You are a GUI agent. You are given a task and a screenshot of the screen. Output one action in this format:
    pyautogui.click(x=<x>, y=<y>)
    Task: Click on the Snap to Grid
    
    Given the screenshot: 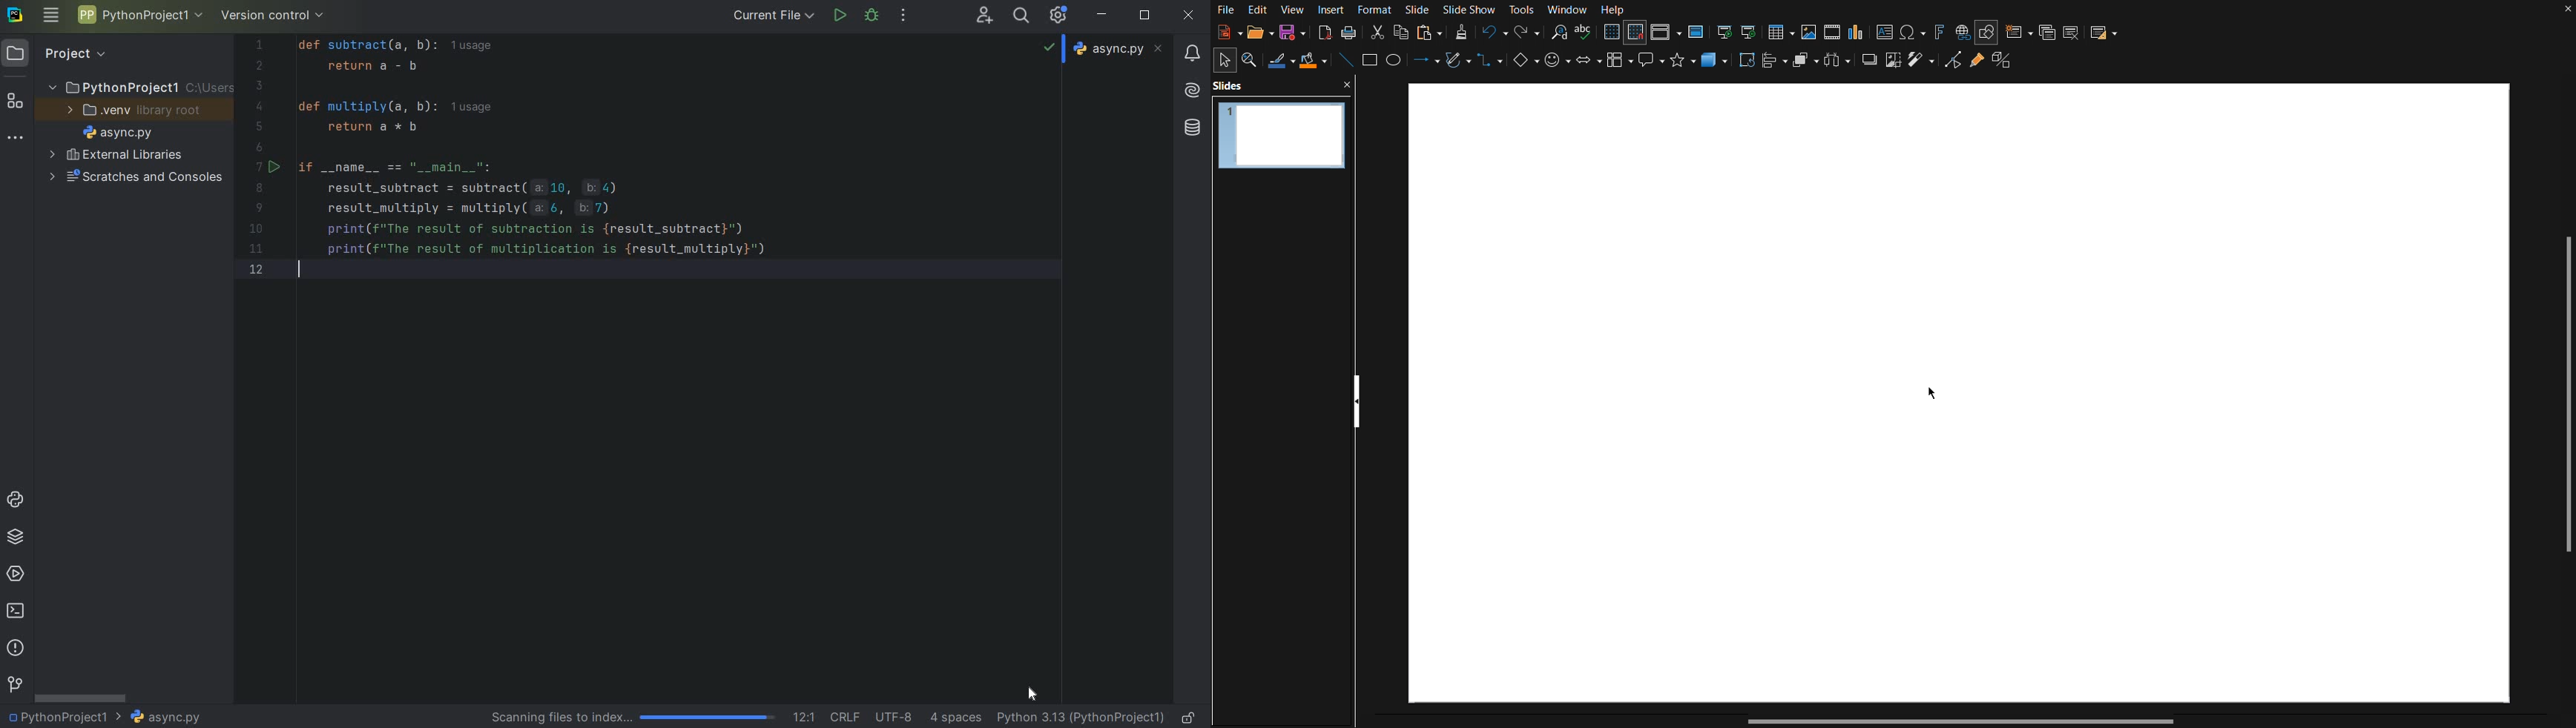 What is the action you would take?
    pyautogui.click(x=1636, y=33)
    